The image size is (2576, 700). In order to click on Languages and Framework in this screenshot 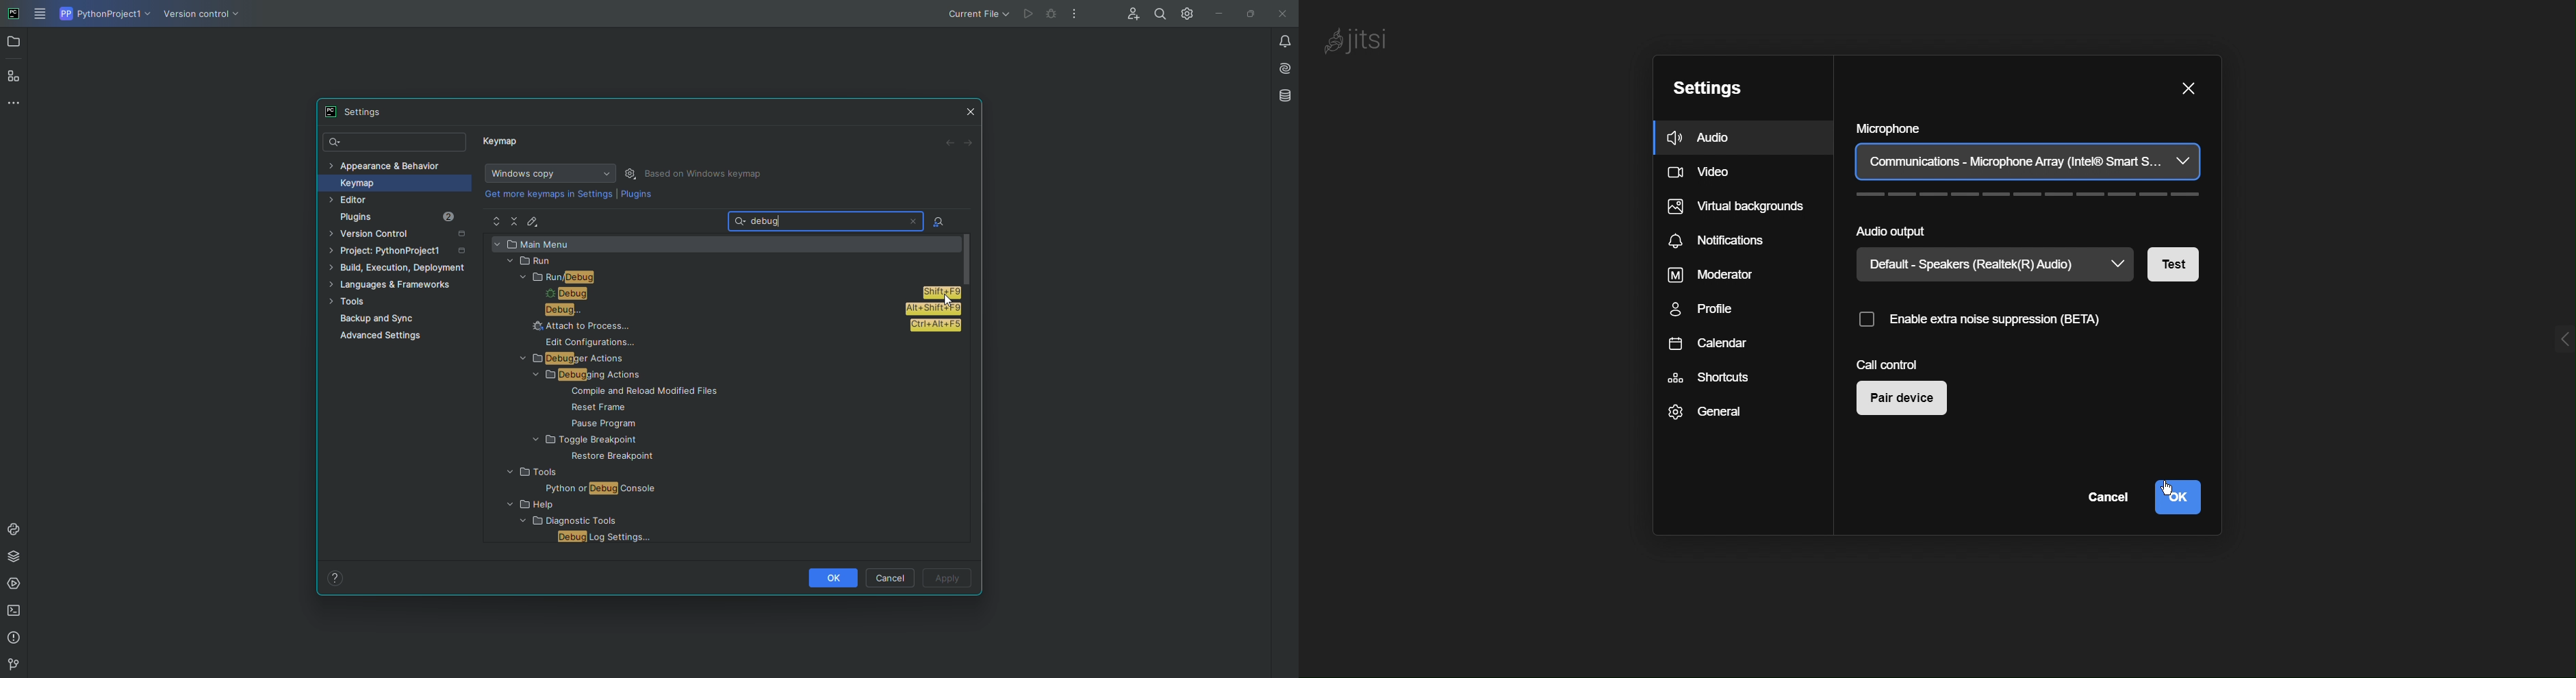, I will do `click(396, 286)`.